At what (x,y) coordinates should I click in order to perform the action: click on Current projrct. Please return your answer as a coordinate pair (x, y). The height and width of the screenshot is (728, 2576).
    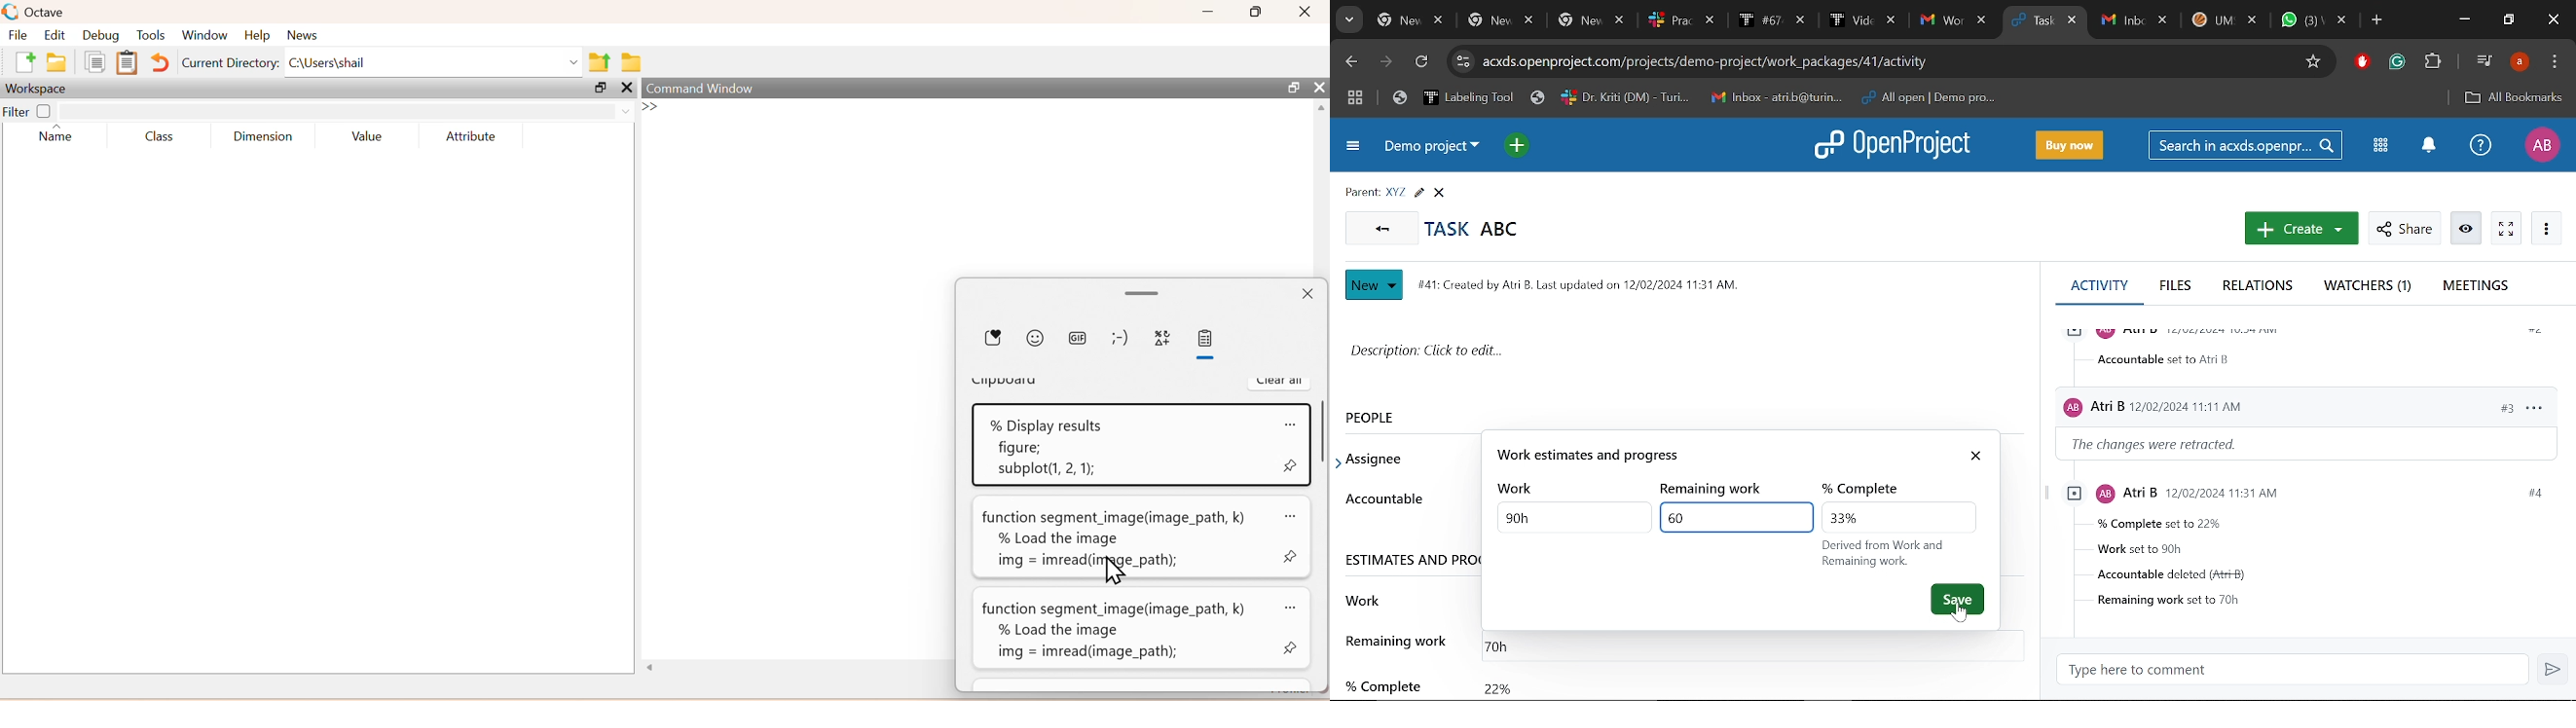
    Looking at the image, I should click on (1434, 150).